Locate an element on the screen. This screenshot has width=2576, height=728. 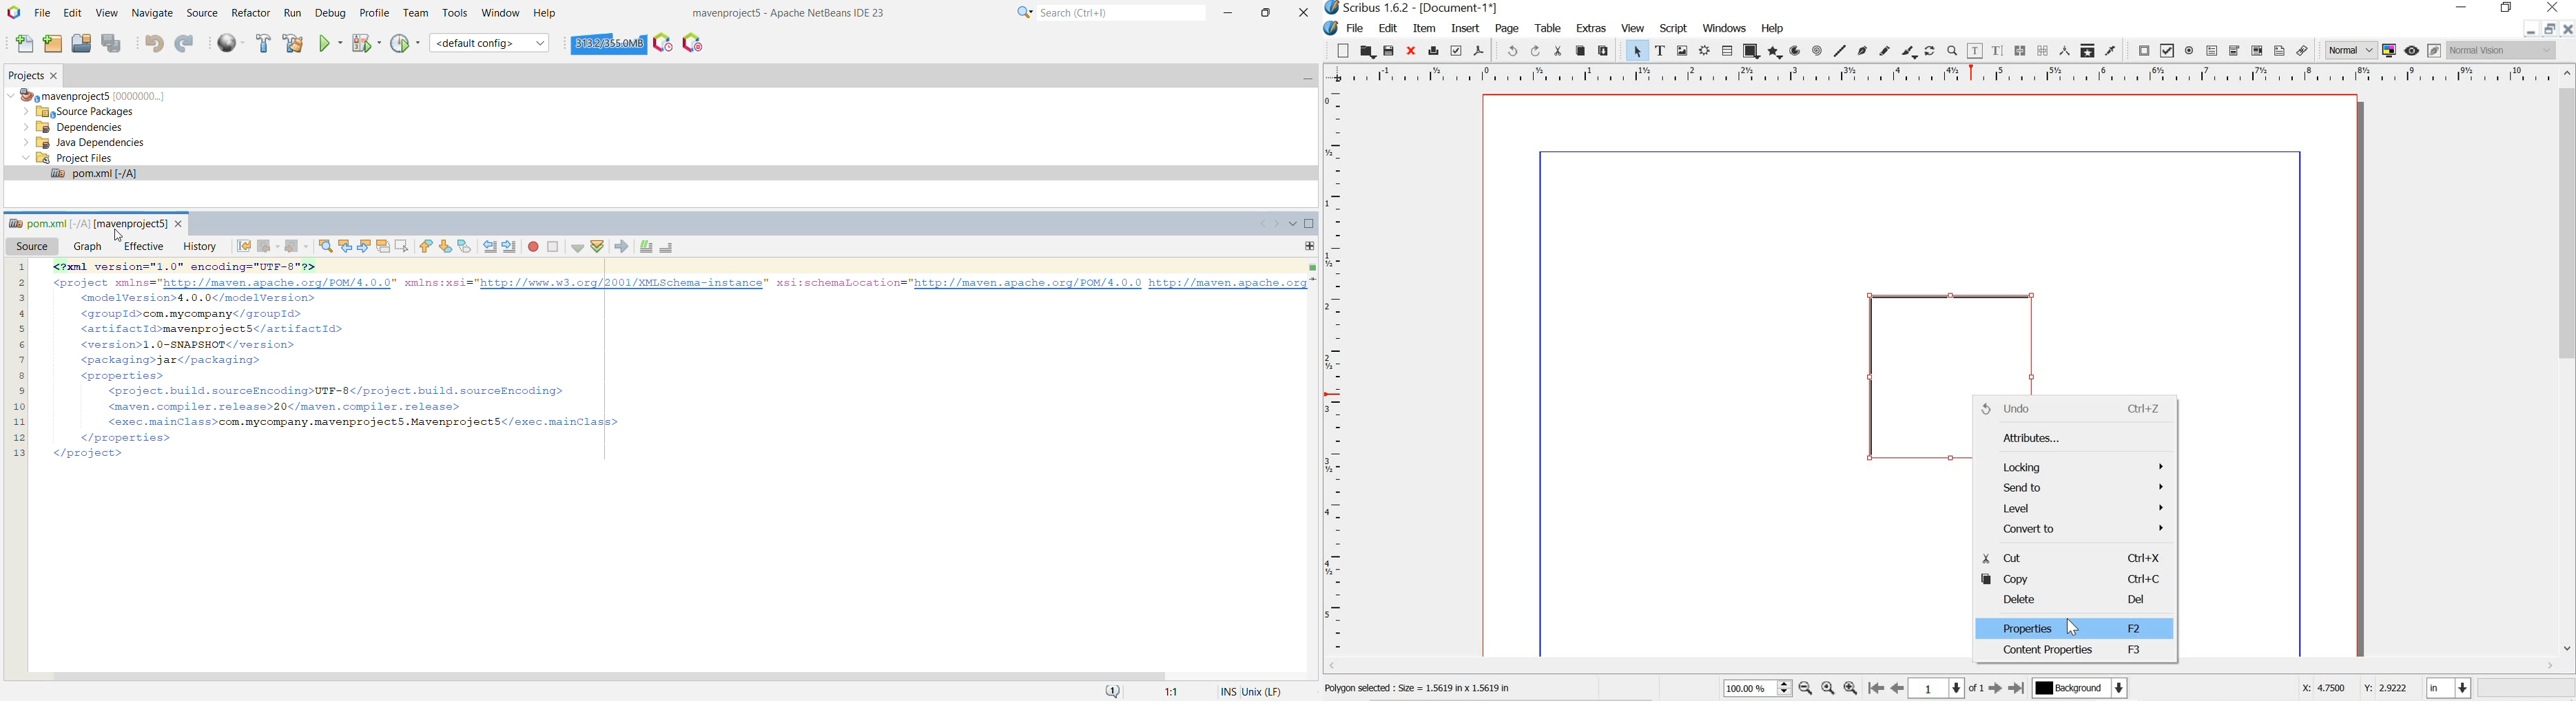
ruler is located at coordinates (1335, 373).